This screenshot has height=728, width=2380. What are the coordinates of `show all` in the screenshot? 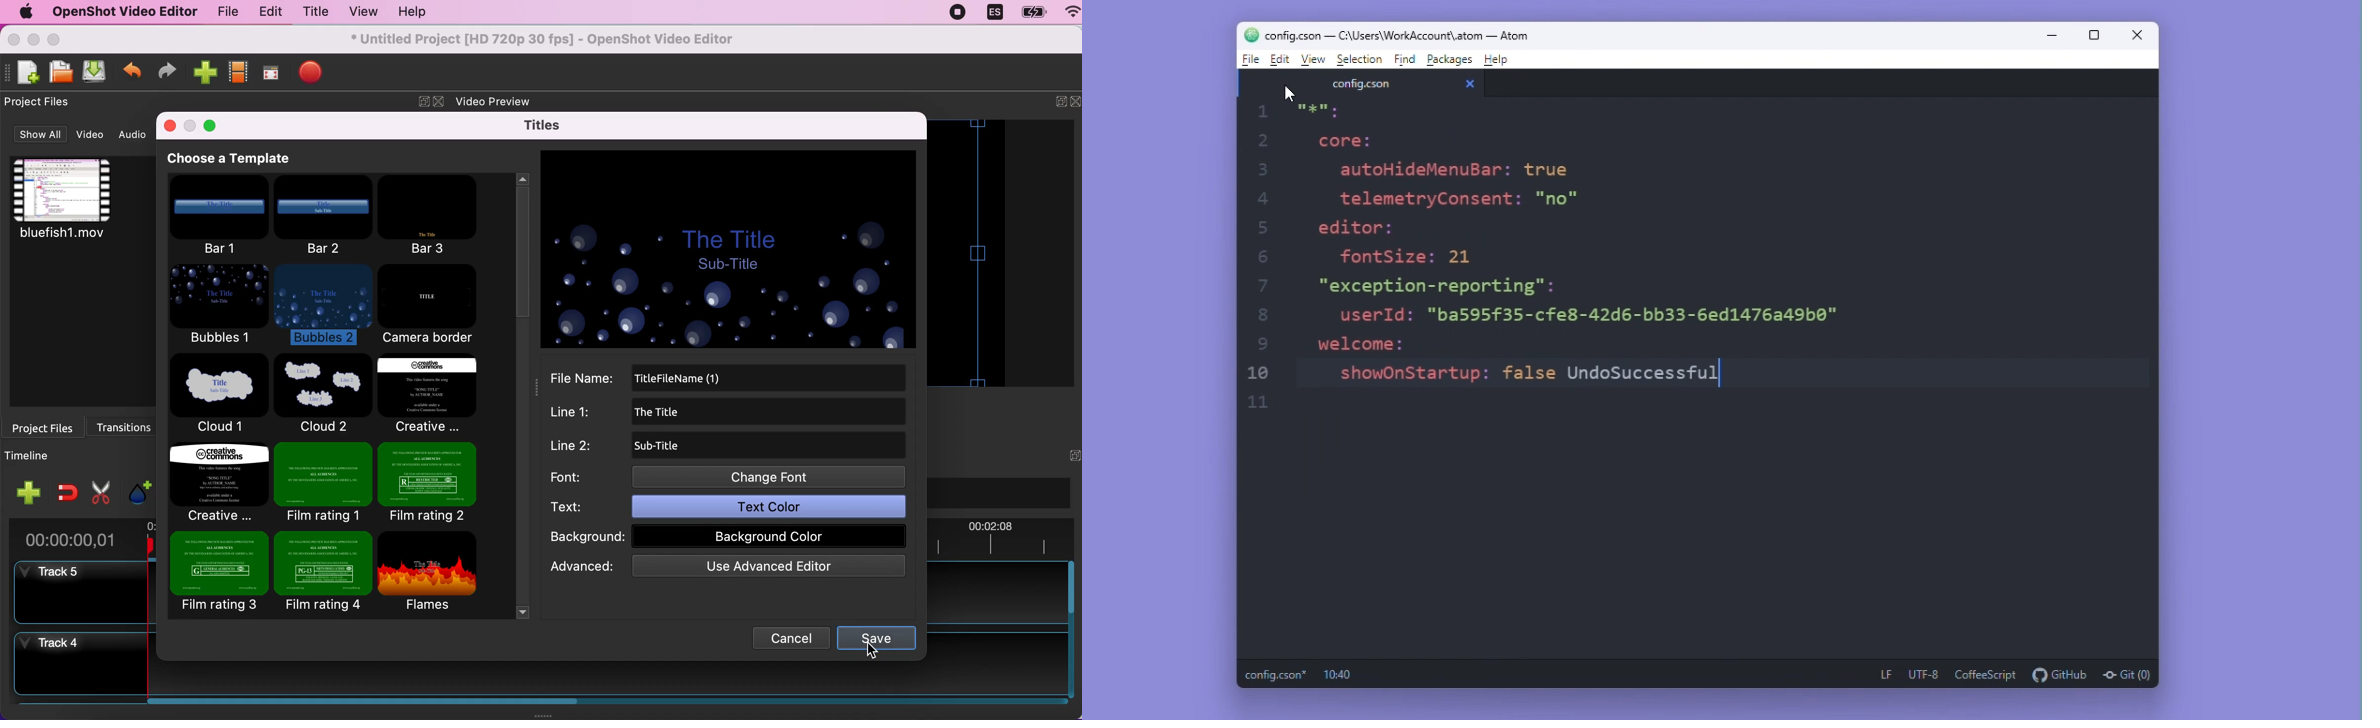 It's located at (39, 135).